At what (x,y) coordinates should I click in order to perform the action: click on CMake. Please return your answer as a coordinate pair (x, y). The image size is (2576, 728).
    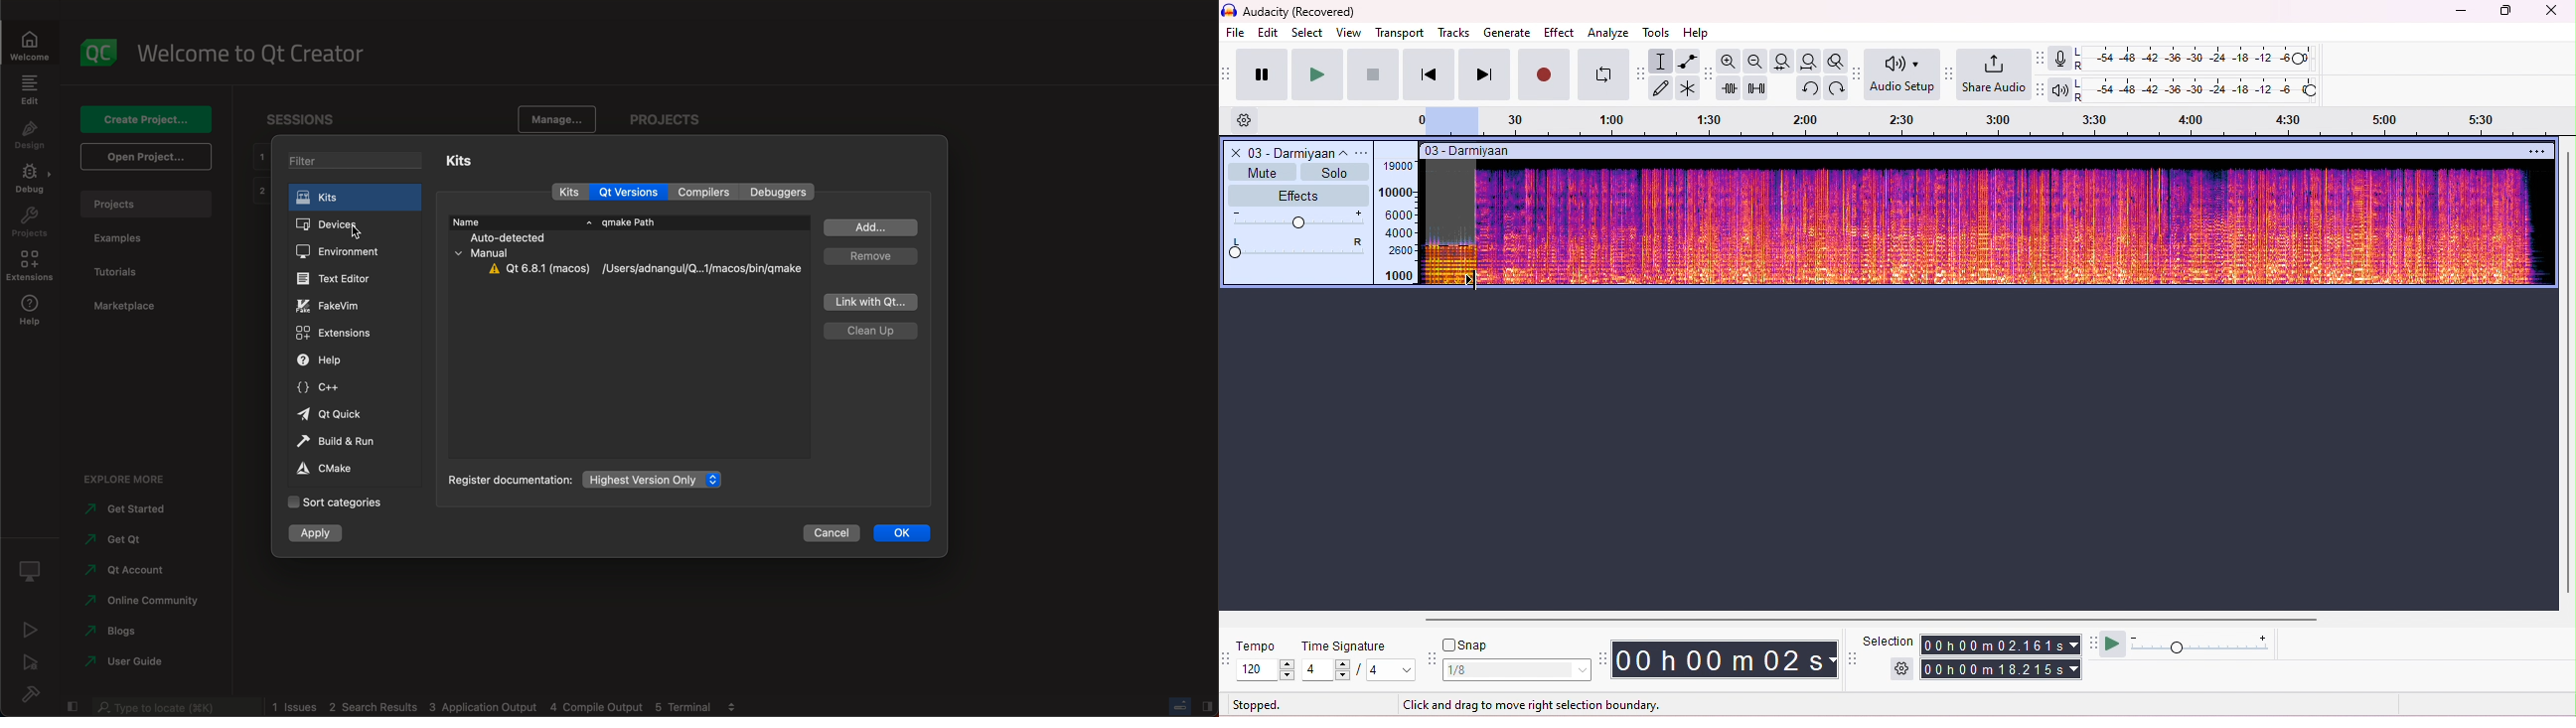
    Looking at the image, I should click on (332, 470).